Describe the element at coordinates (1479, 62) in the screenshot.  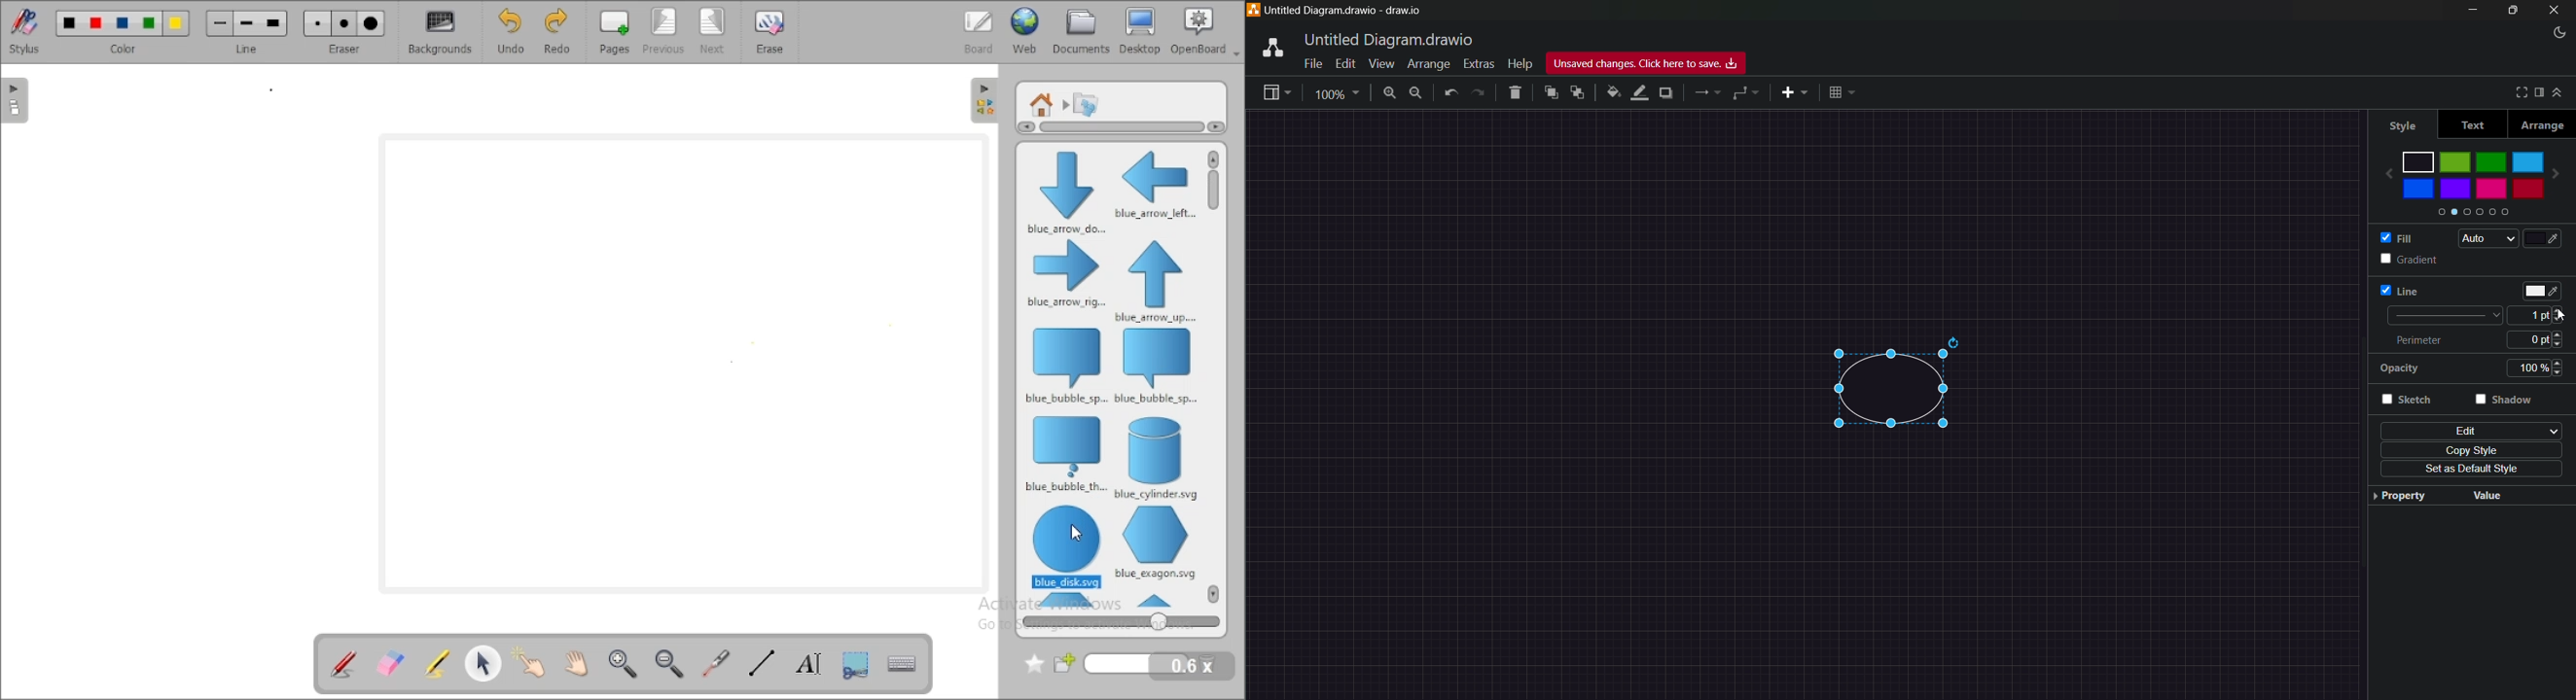
I see `extras` at that location.